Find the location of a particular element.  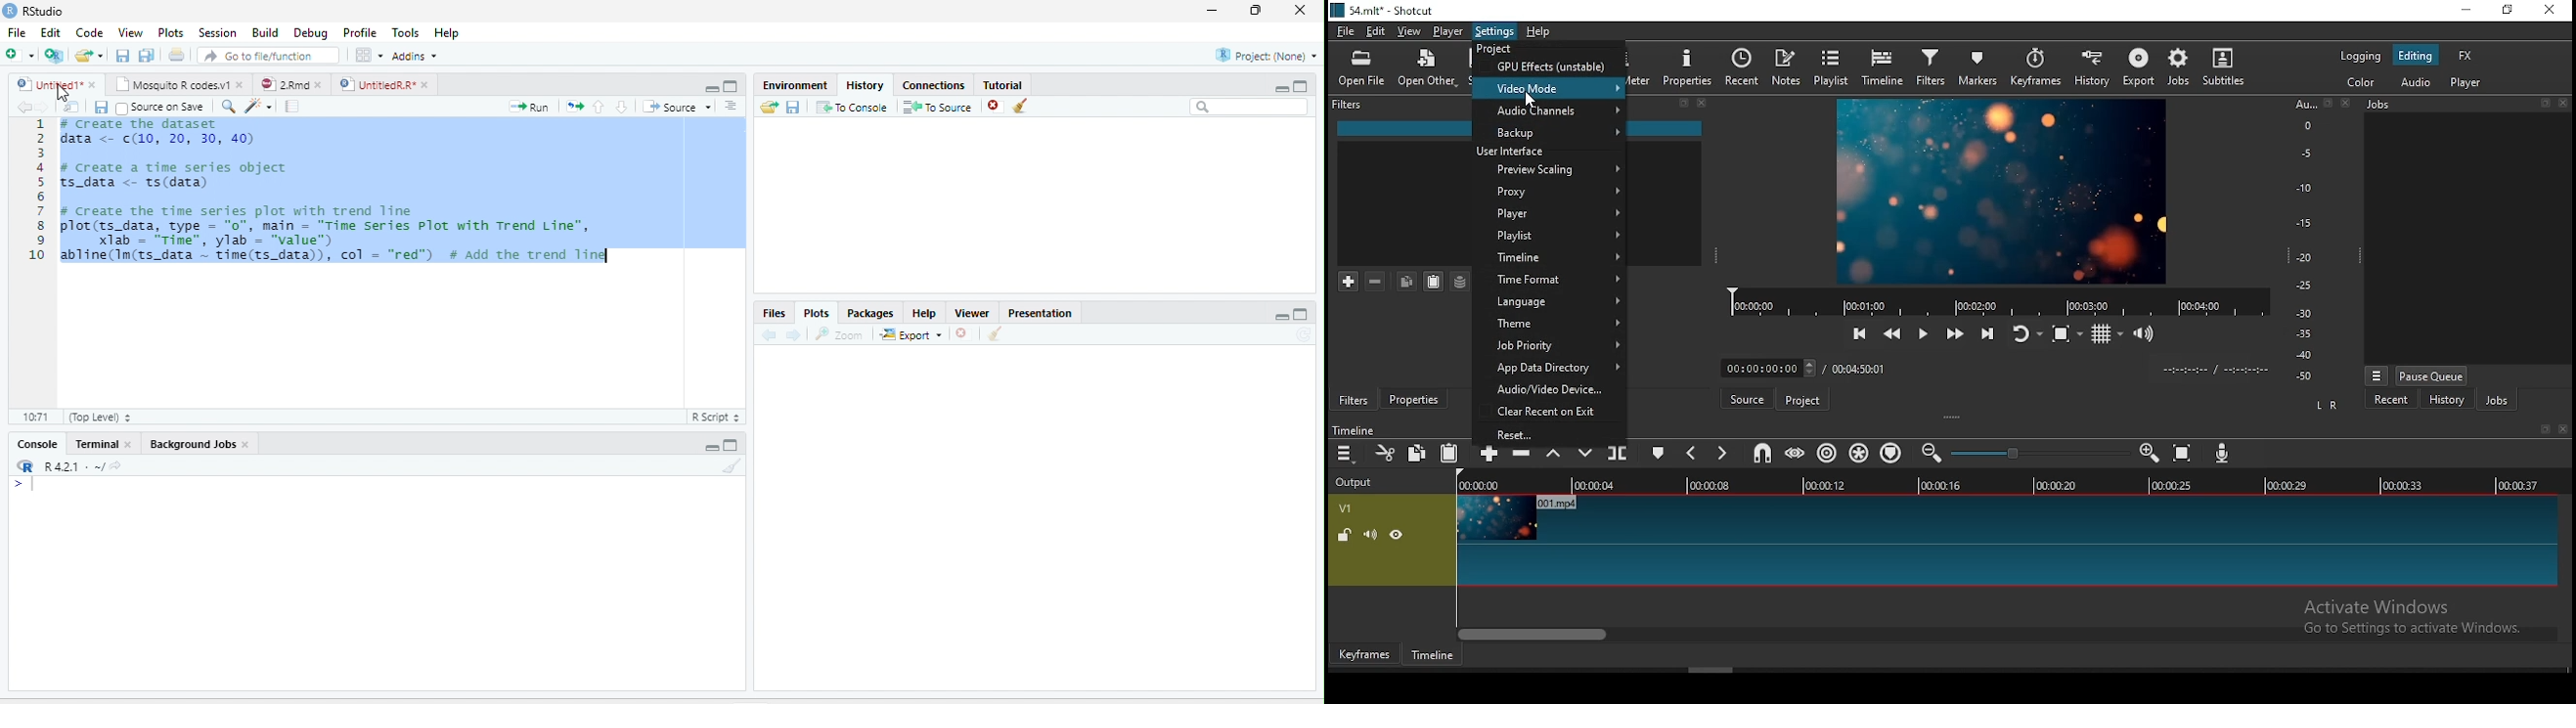

close is located at coordinates (246, 444).